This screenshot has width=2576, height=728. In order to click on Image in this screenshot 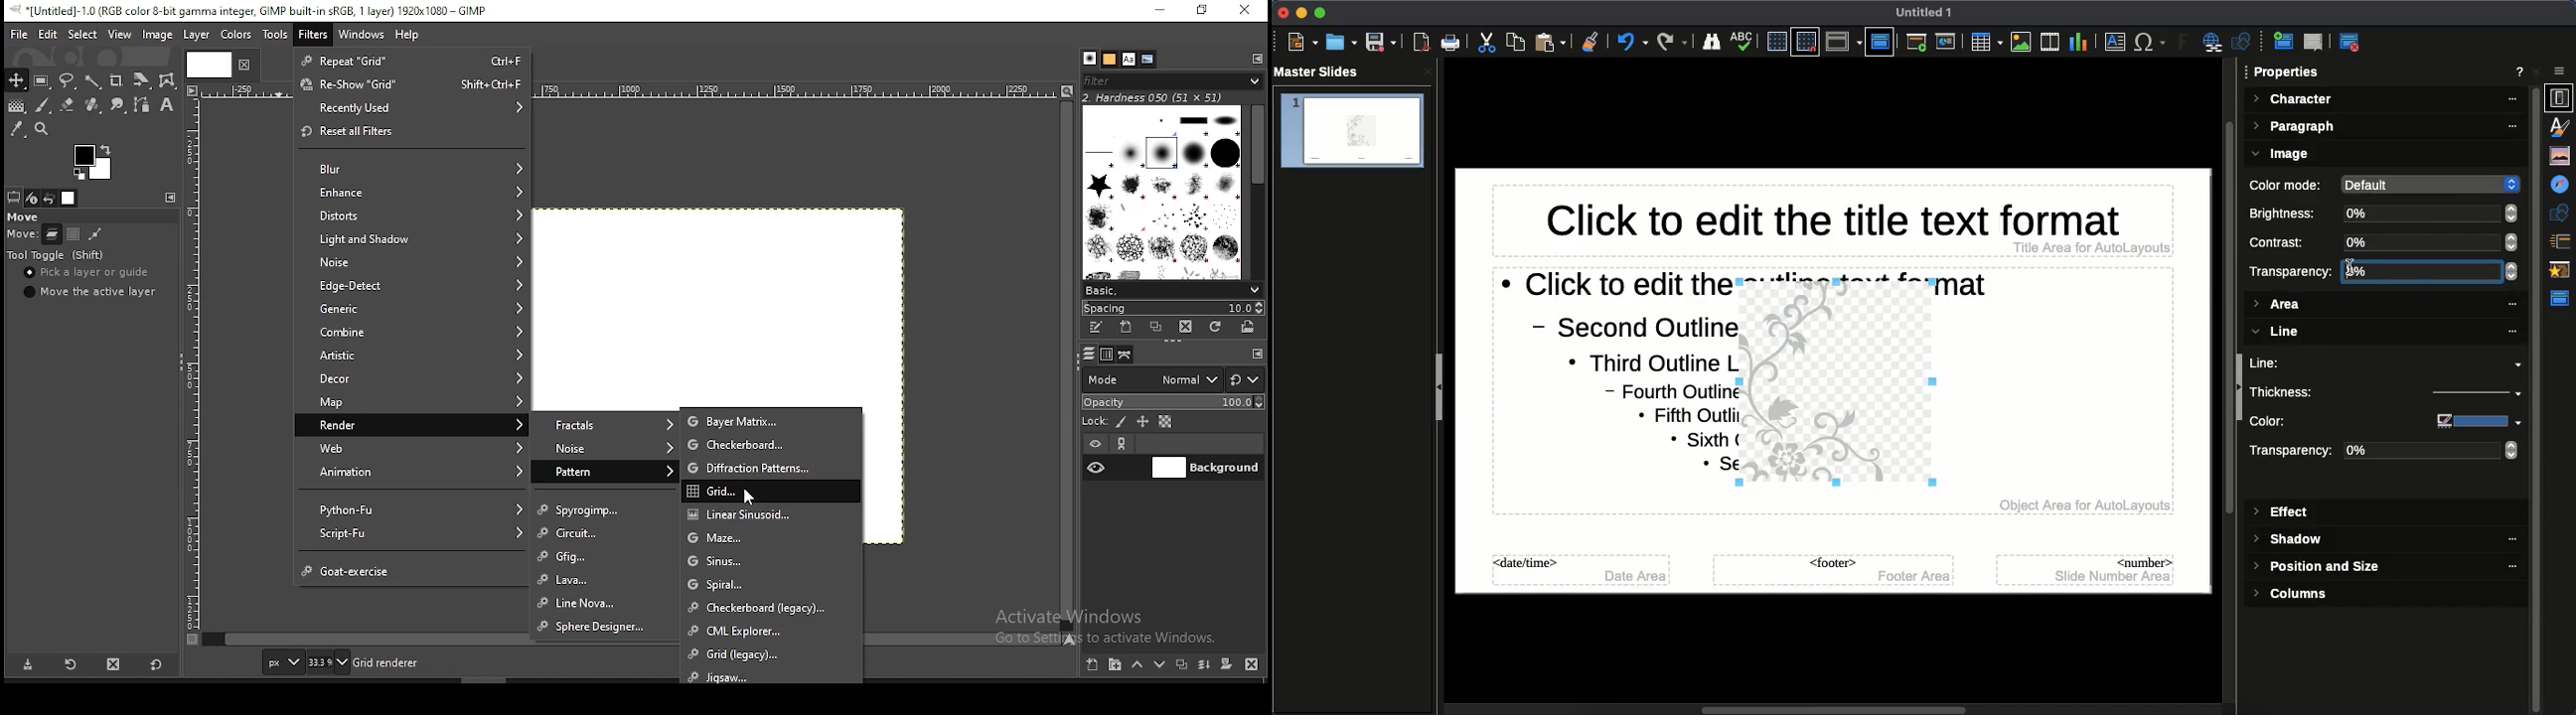, I will do `click(2285, 154)`.